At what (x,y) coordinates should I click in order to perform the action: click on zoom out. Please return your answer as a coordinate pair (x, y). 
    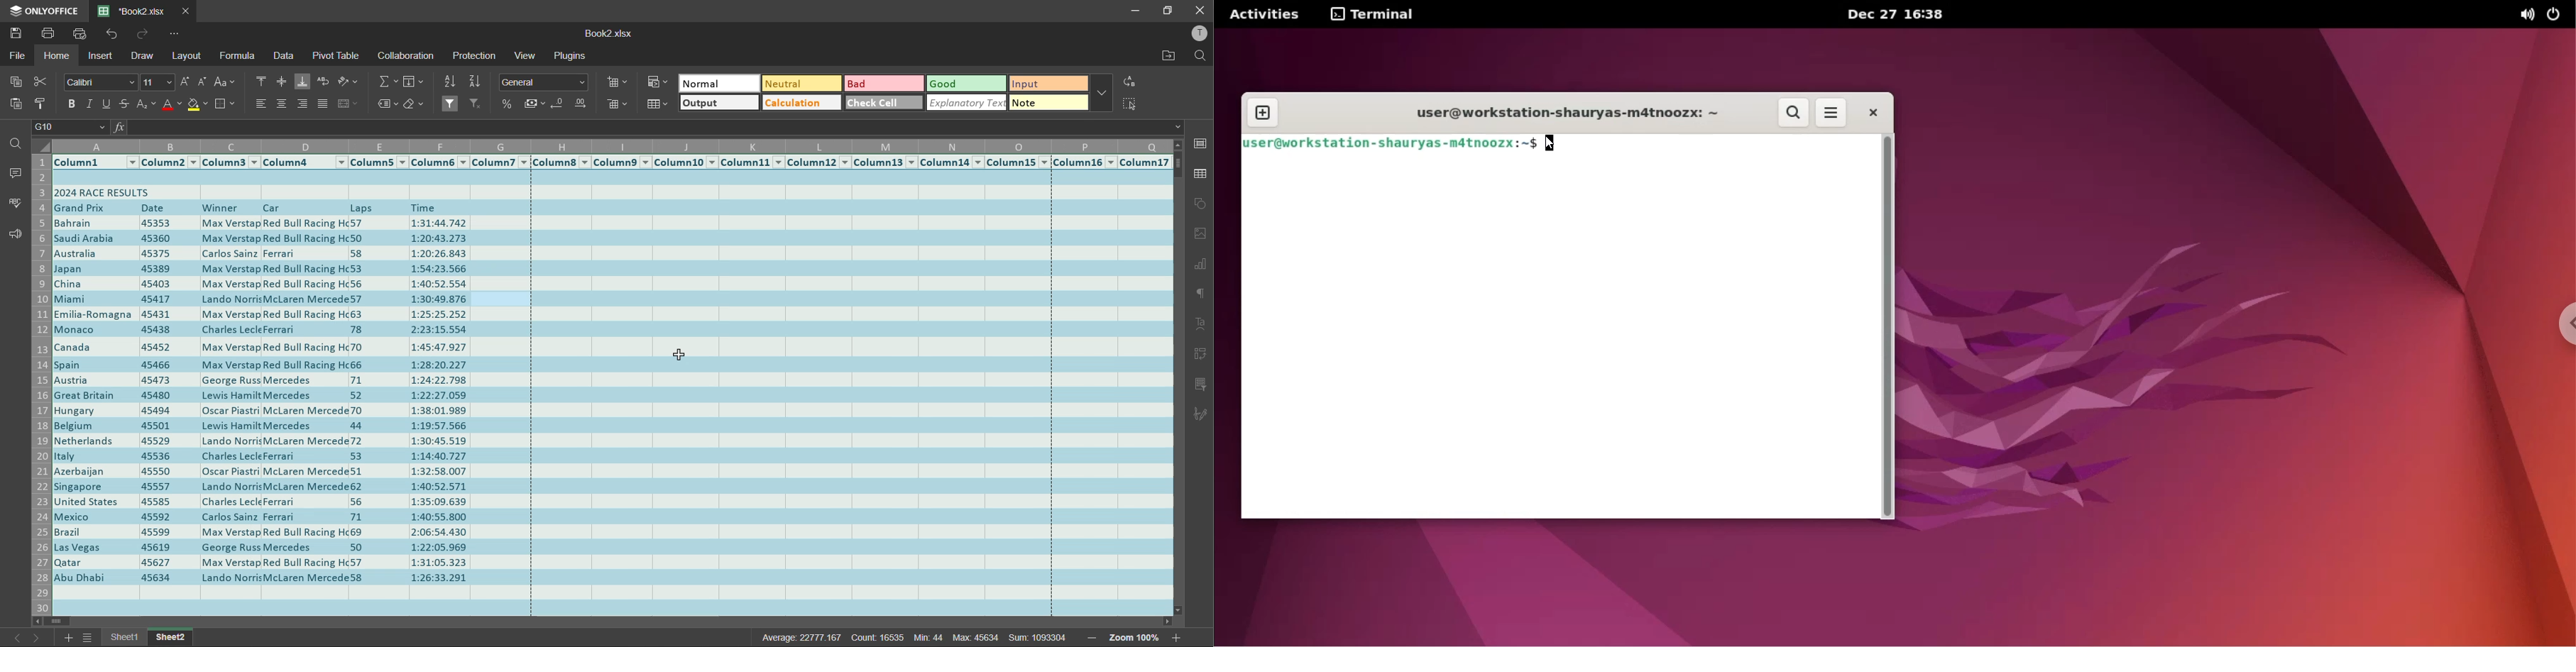
    Looking at the image, I should click on (1093, 638).